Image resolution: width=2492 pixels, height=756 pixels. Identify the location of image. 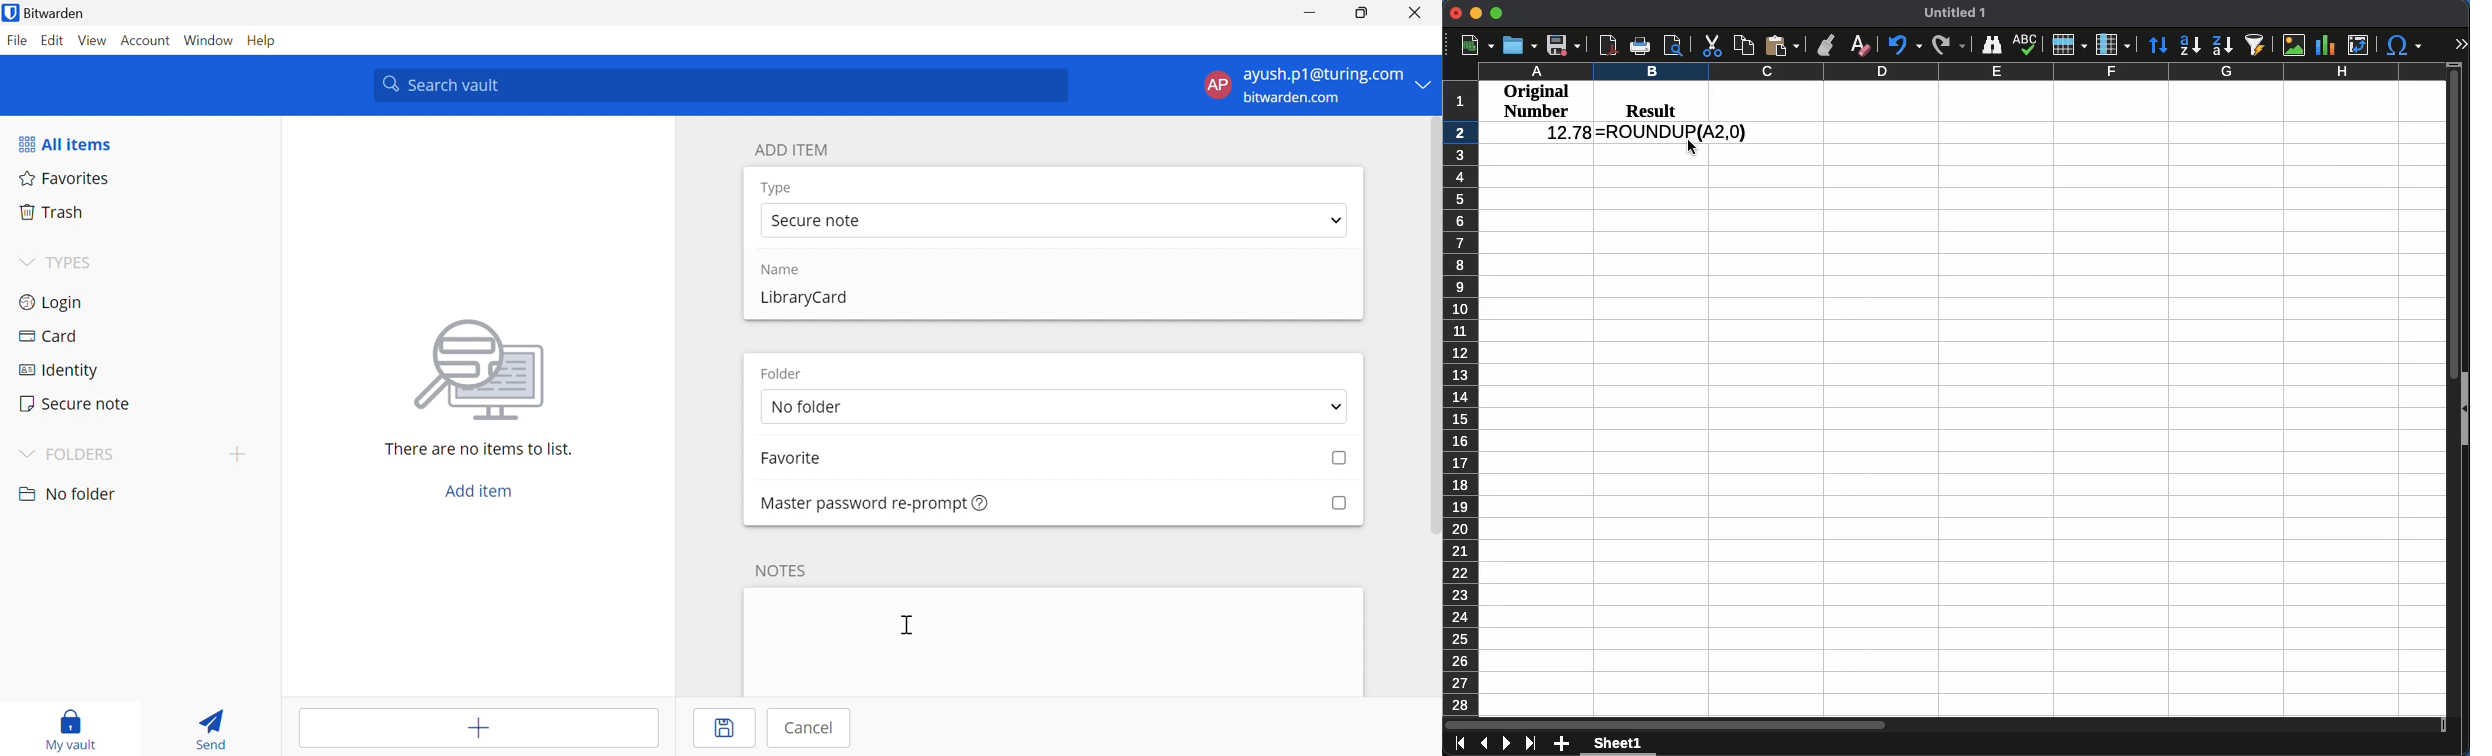
(479, 370).